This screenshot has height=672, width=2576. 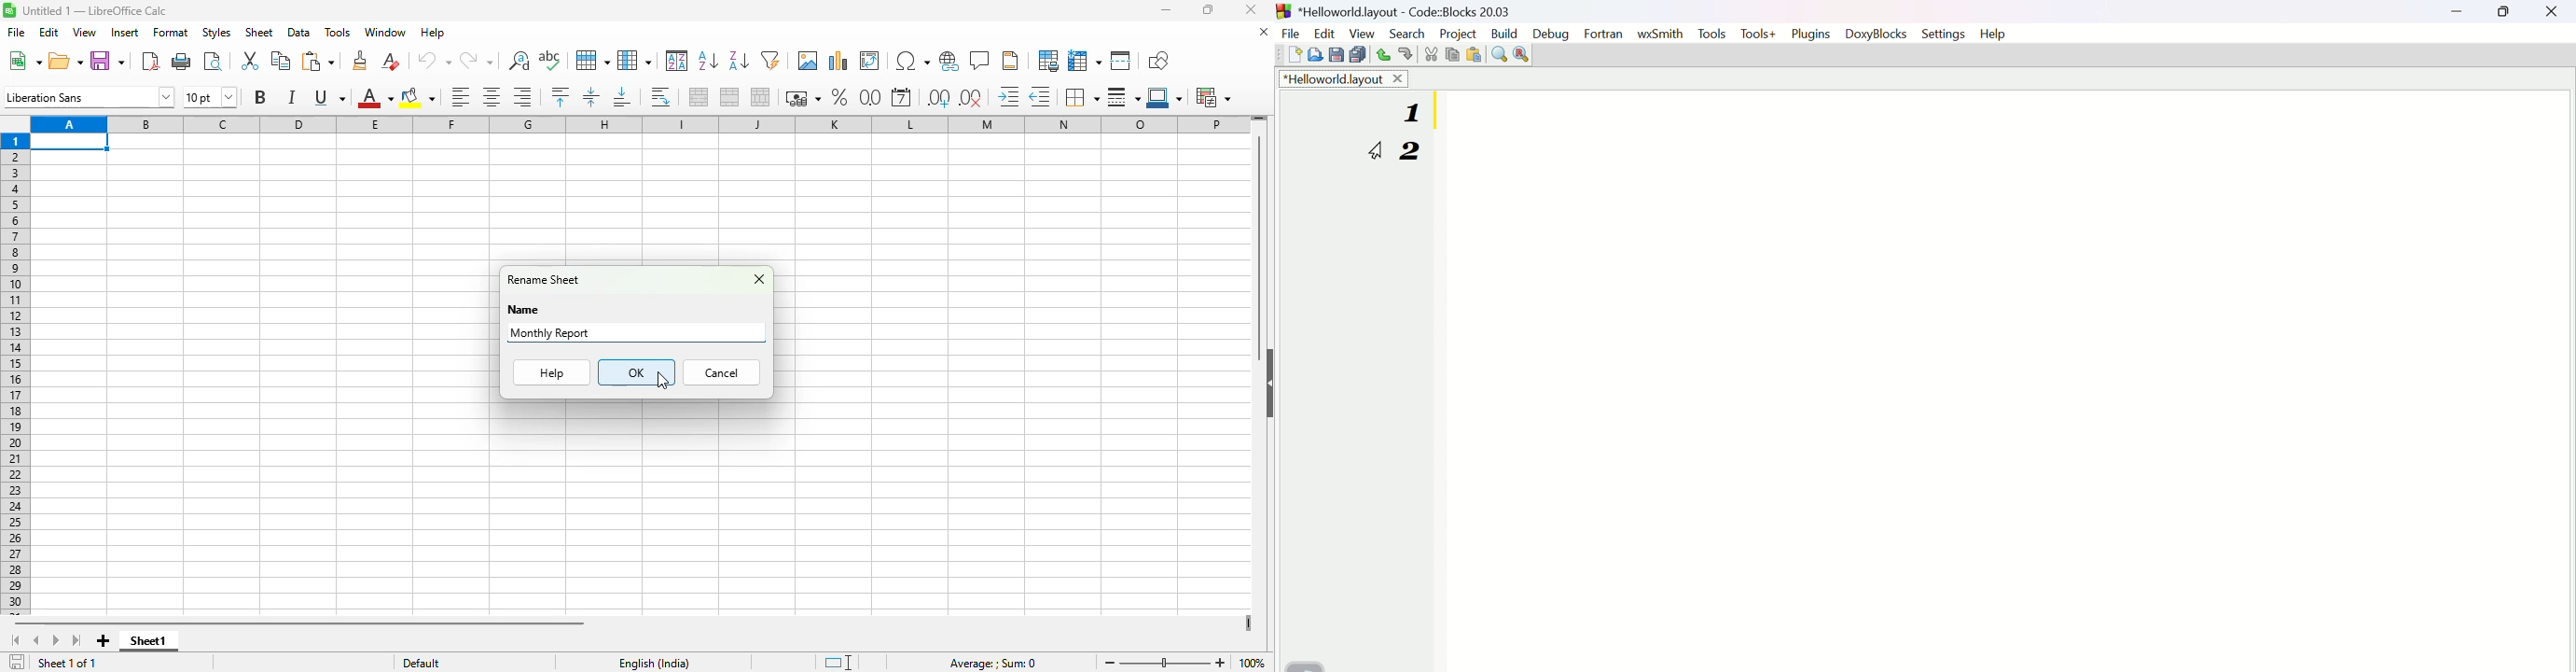 I want to click on standard selection, so click(x=839, y=662).